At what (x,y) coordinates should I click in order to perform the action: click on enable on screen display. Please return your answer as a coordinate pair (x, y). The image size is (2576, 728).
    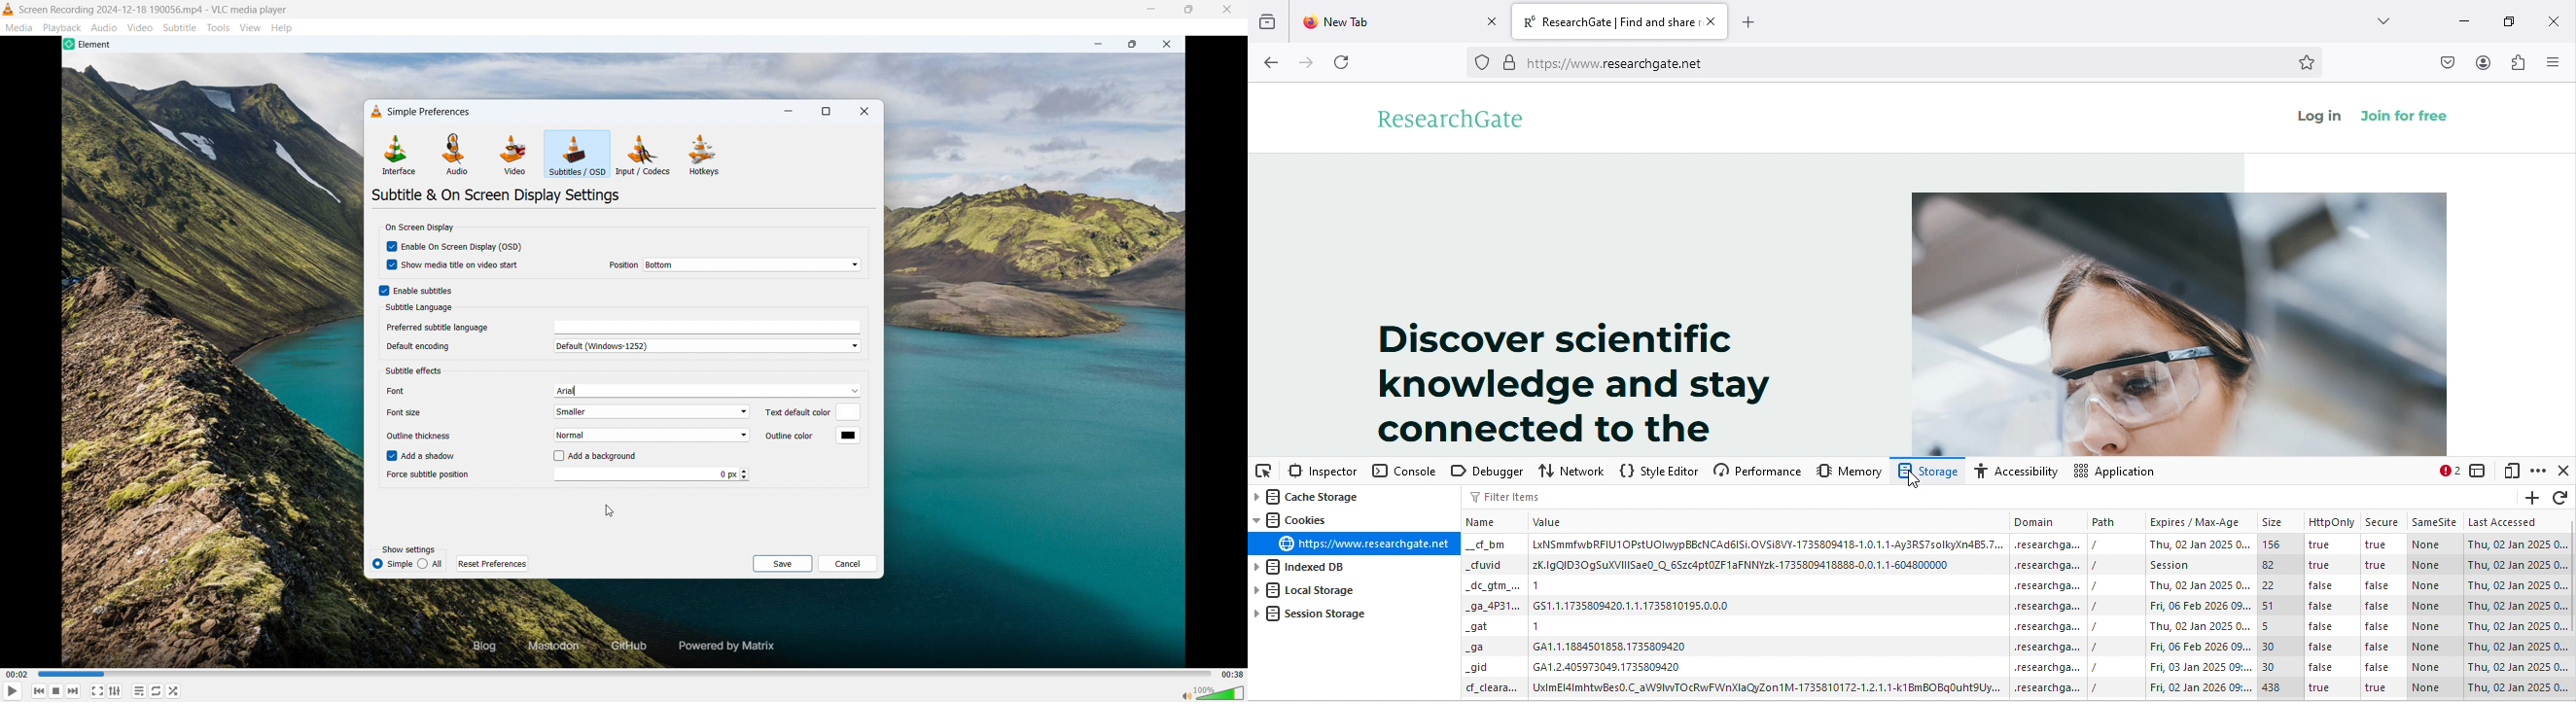
    Looking at the image, I should click on (455, 246).